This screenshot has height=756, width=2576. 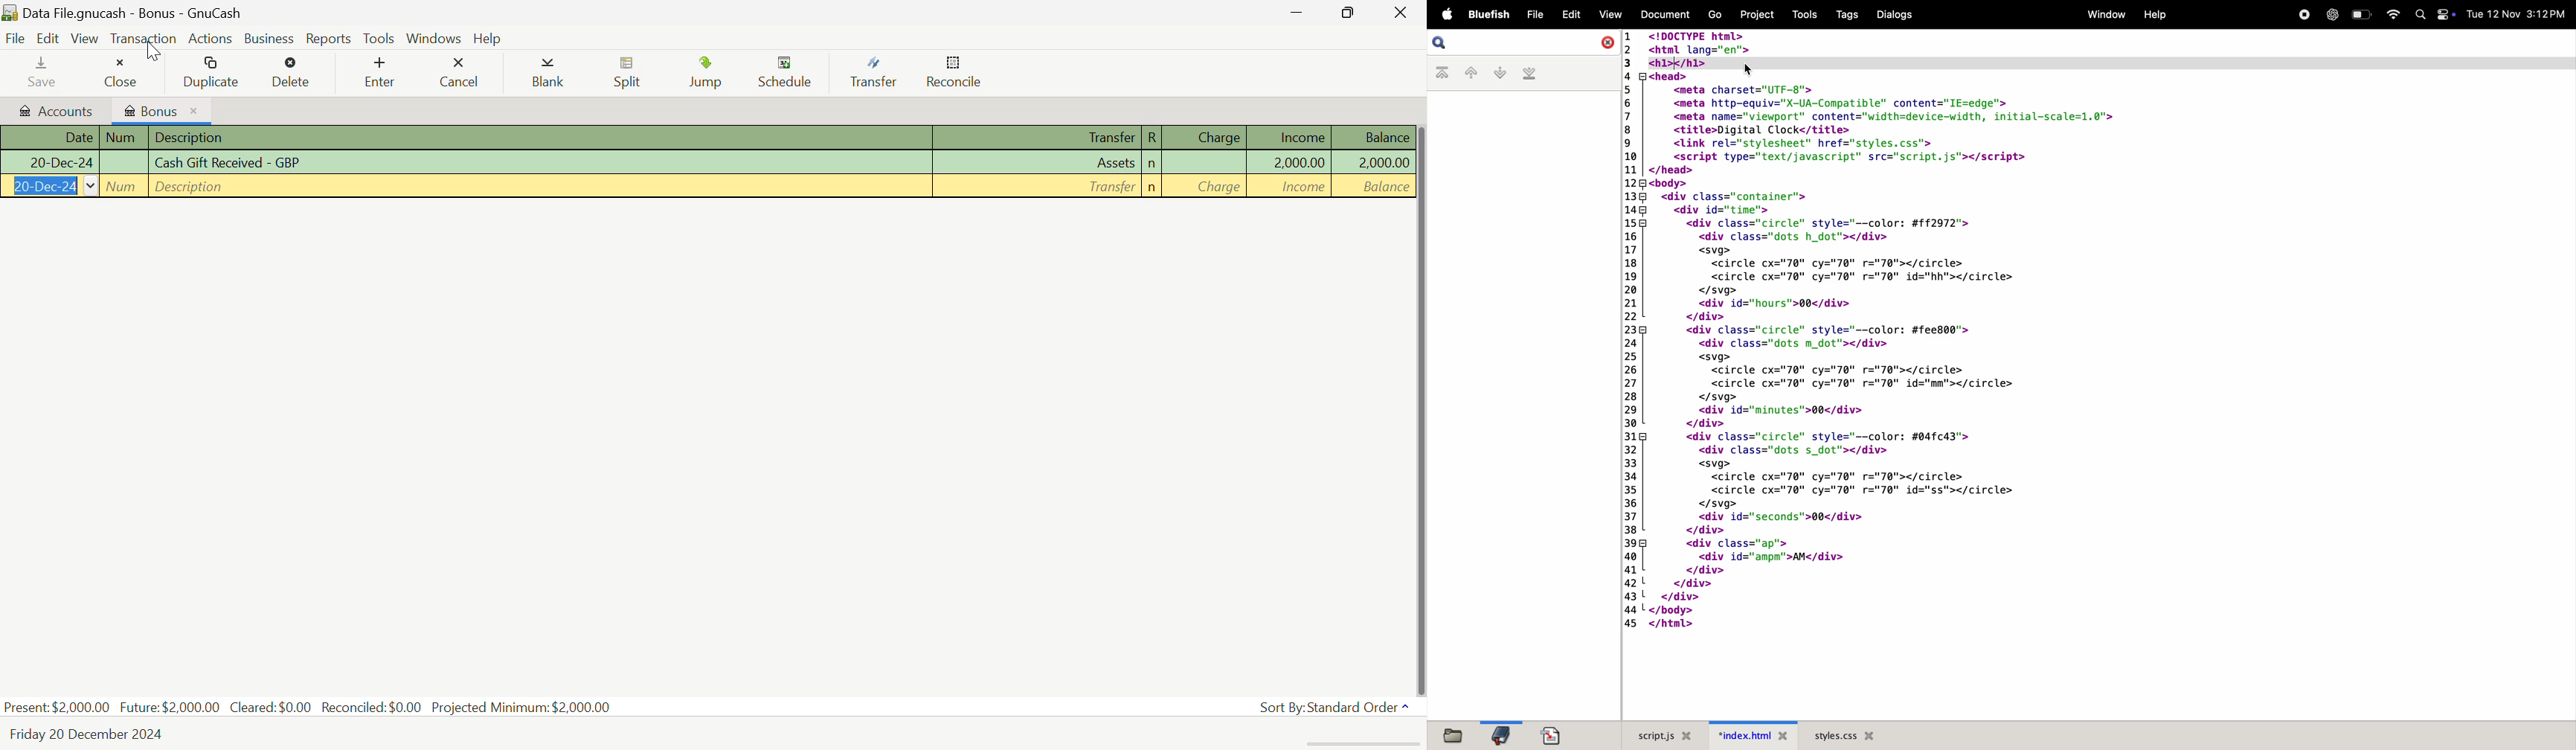 I want to click on Present, so click(x=57, y=707).